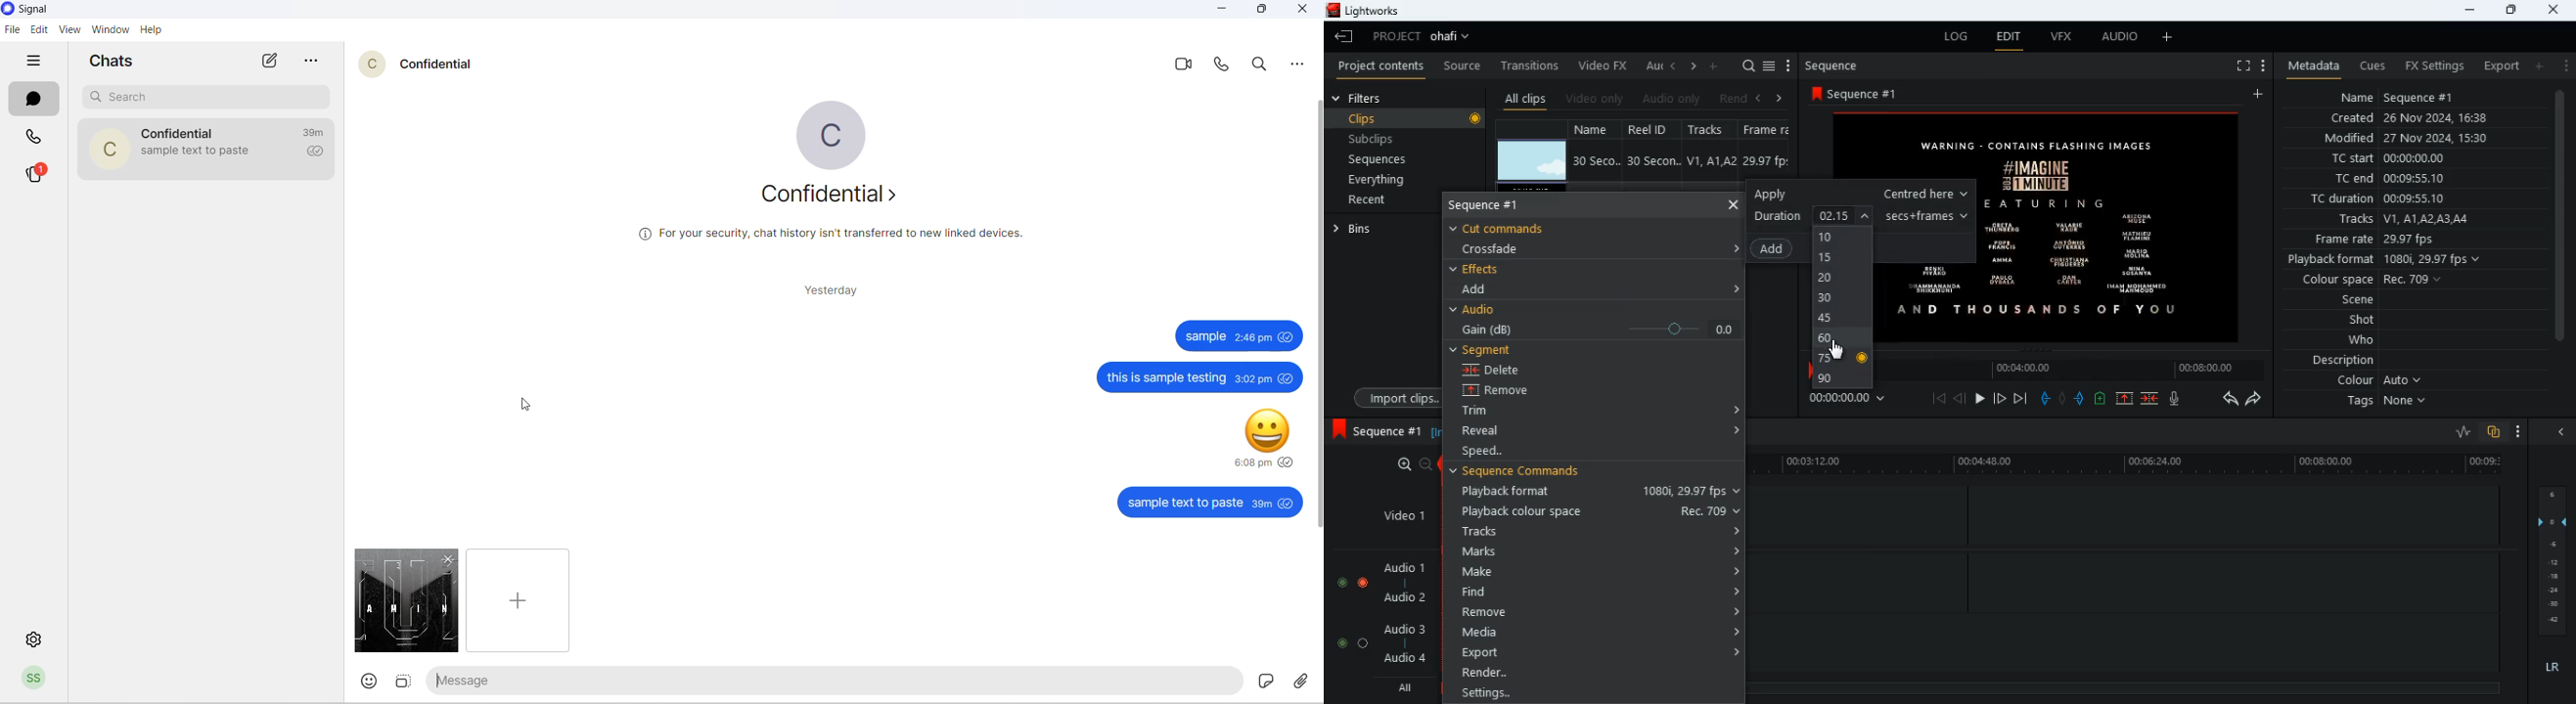  What do you see at coordinates (1838, 319) in the screenshot?
I see `45` at bounding box center [1838, 319].